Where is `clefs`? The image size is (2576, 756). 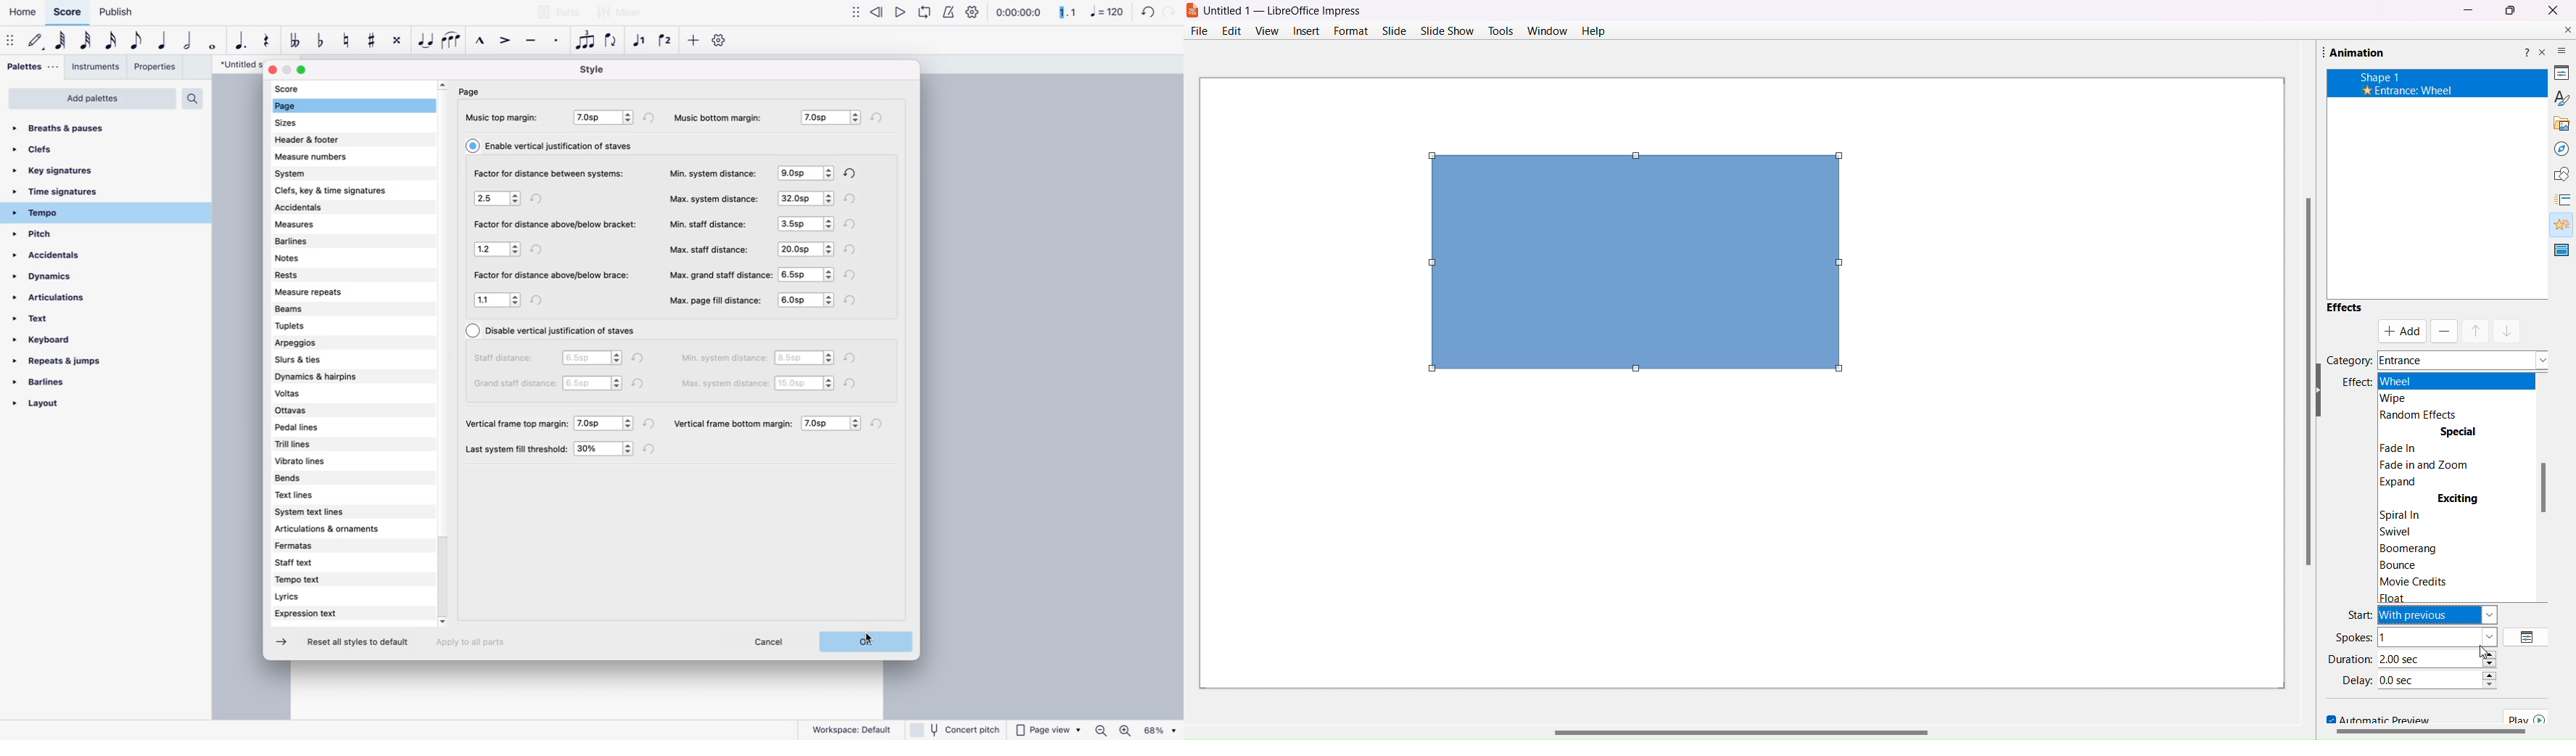
clefs is located at coordinates (57, 149).